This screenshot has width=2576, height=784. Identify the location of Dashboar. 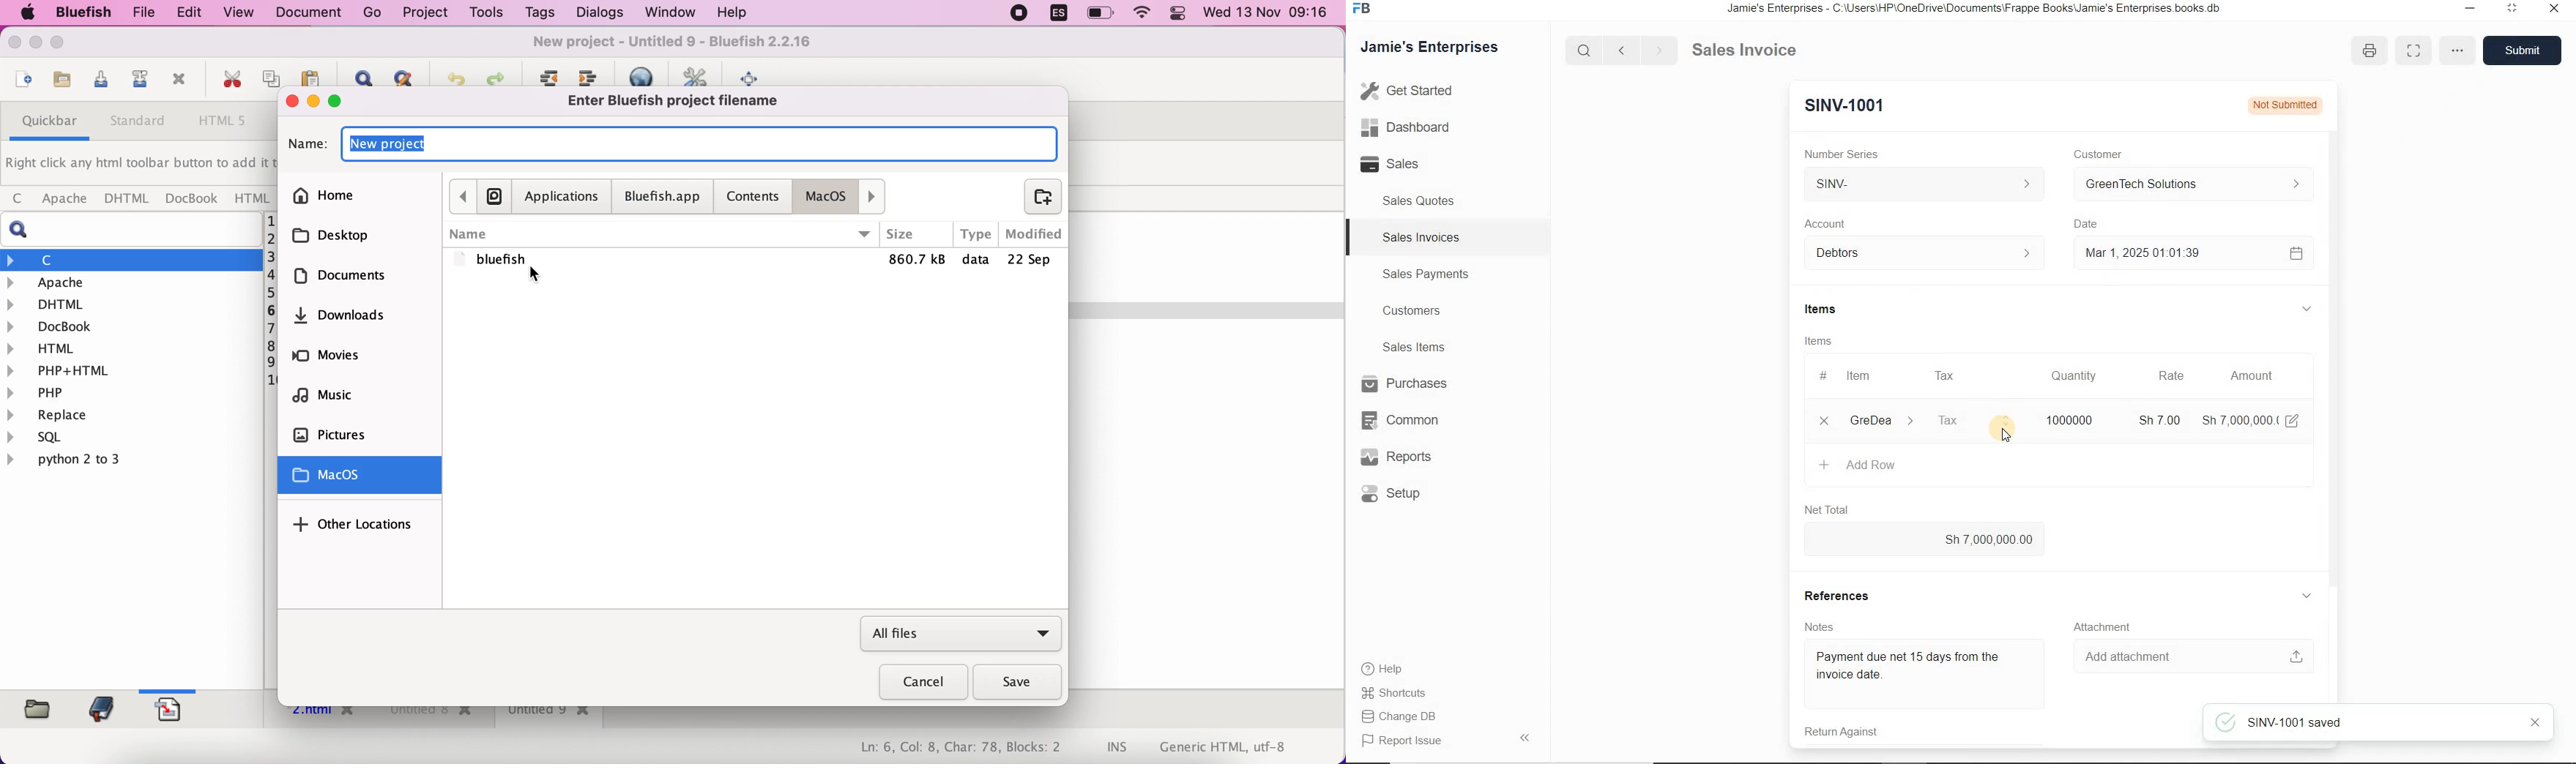
(1406, 127).